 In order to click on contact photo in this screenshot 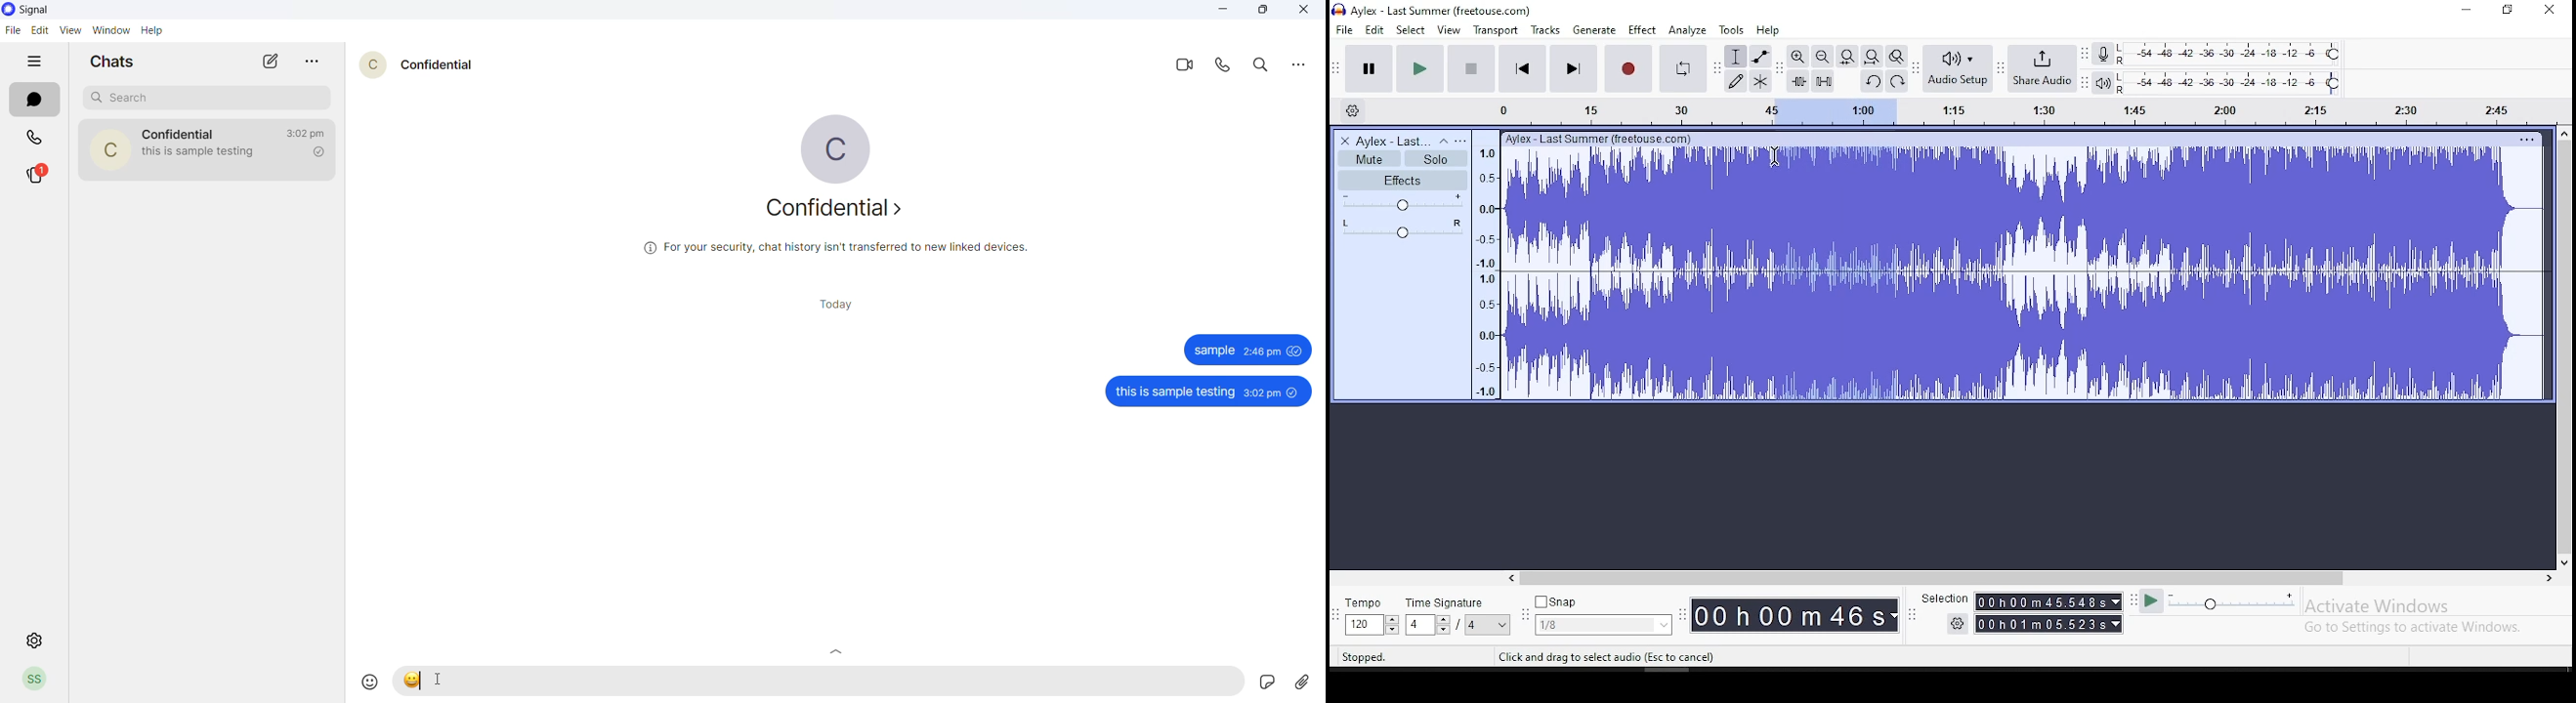, I will do `click(109, 150)`.